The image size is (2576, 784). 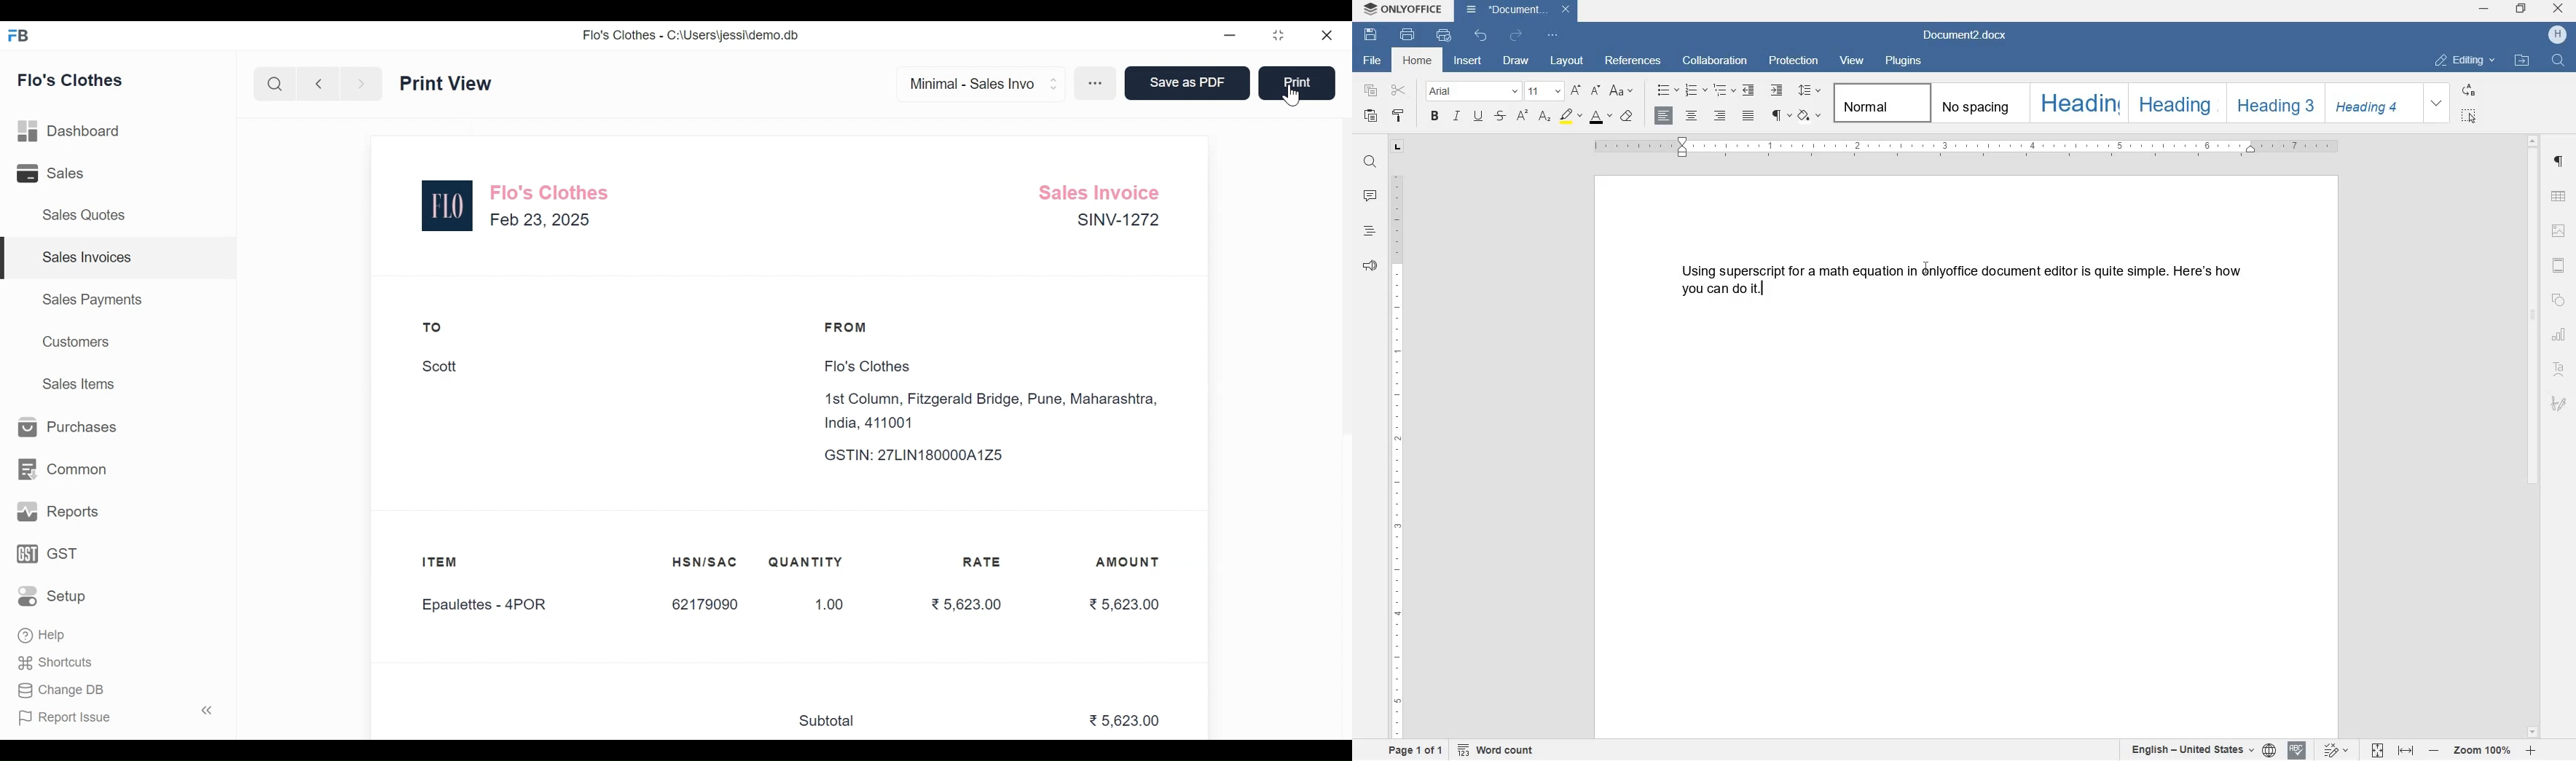 I want to click on Minimal - Sales Invo, so click(x=975, y=83).